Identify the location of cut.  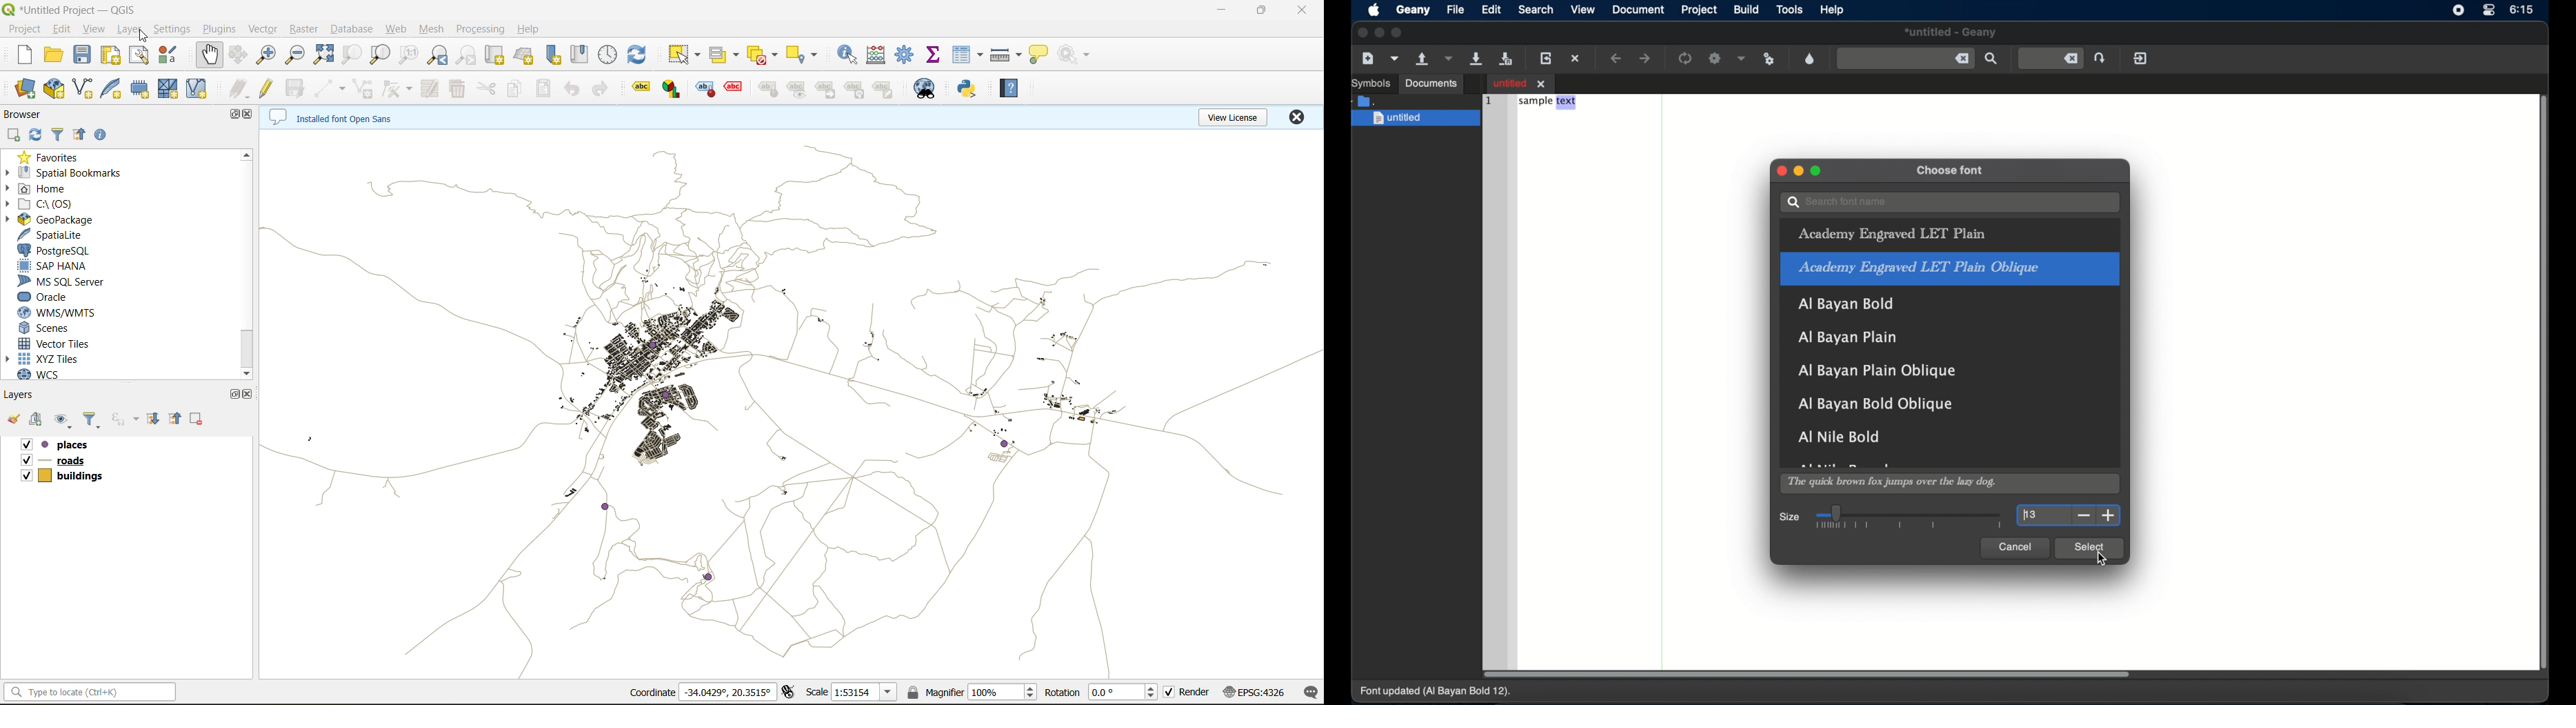
(490, 89).